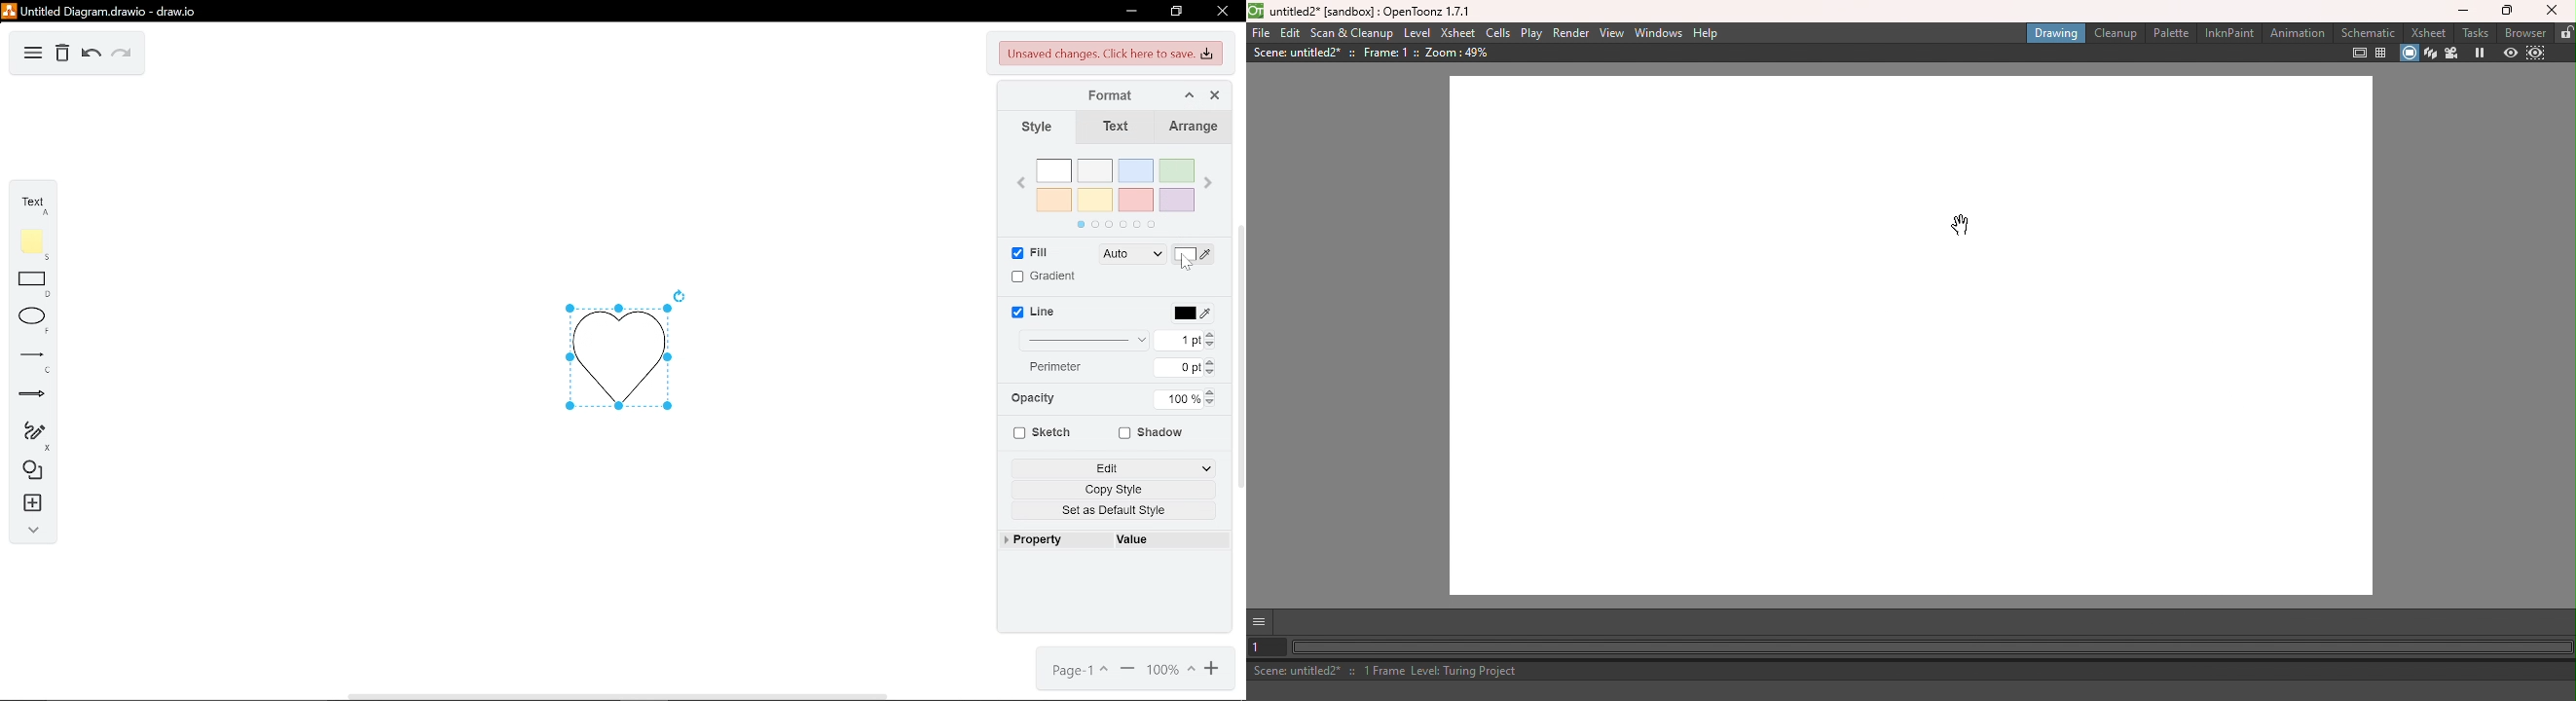  I want to click on text, so click(1116, 129).